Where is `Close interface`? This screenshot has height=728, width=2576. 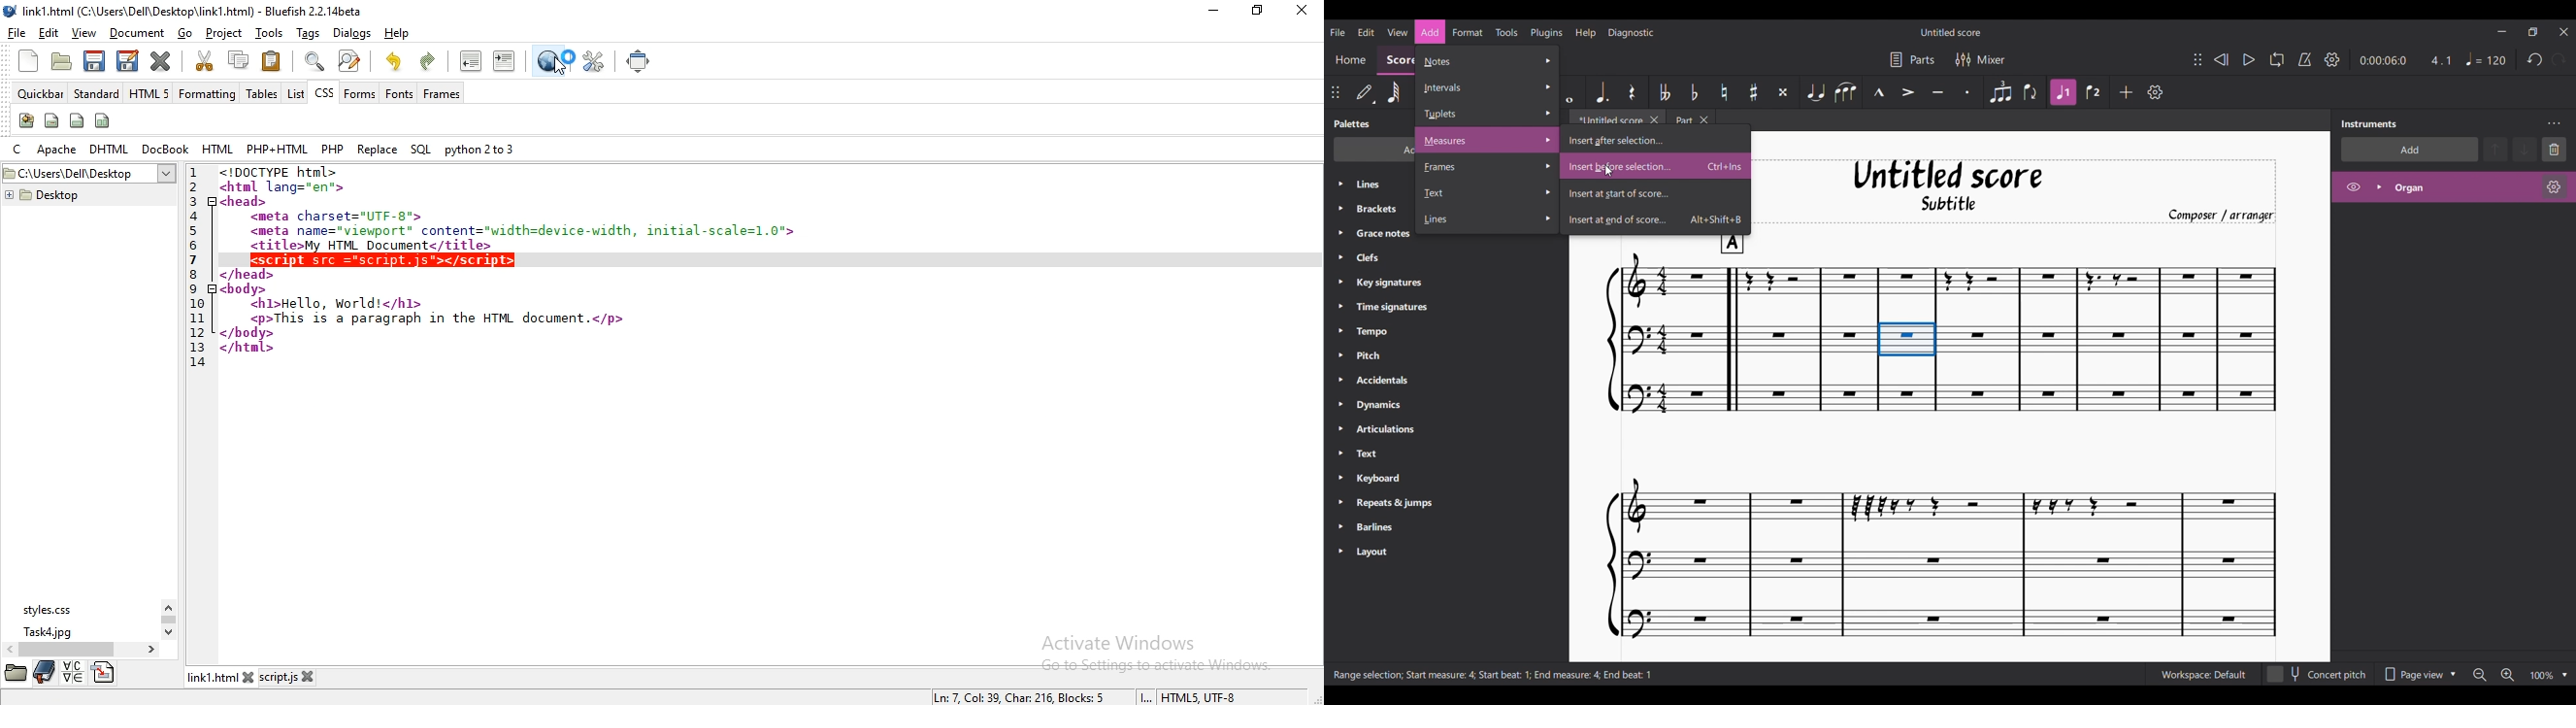 Close interface is located at coordinates (2564, 32).